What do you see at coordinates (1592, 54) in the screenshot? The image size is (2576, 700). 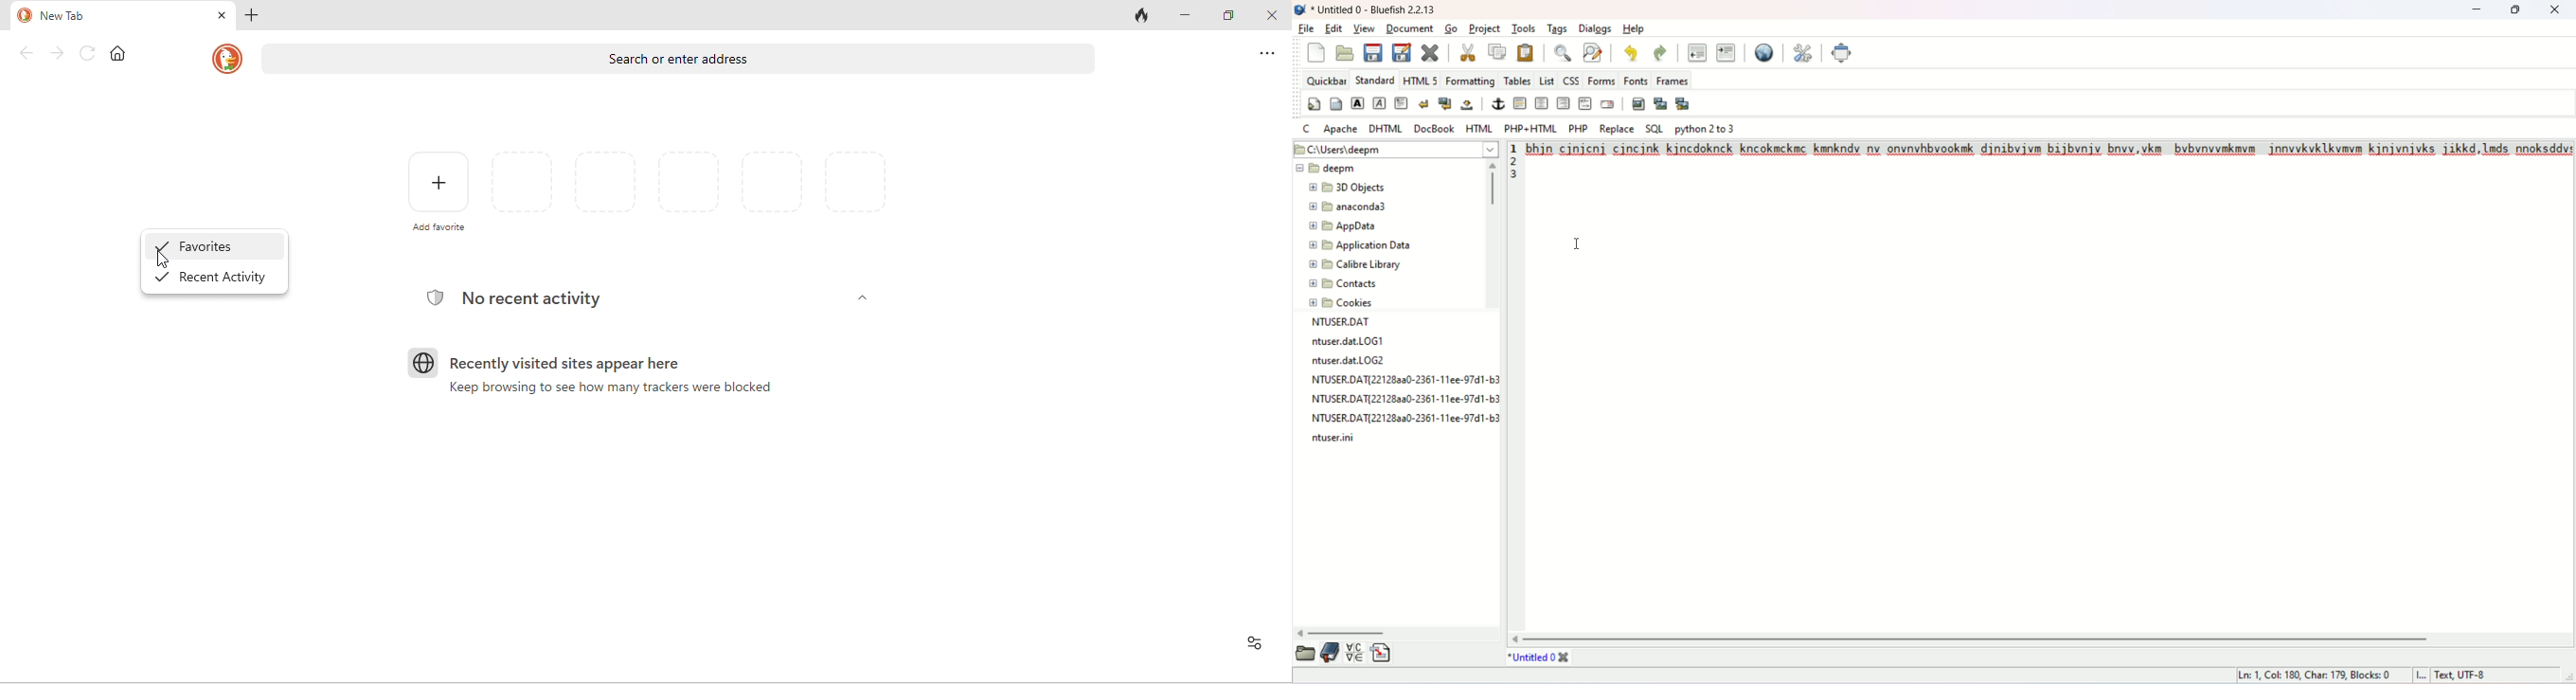 I see `advanced find and replace` at bounding box center [1592, 54].